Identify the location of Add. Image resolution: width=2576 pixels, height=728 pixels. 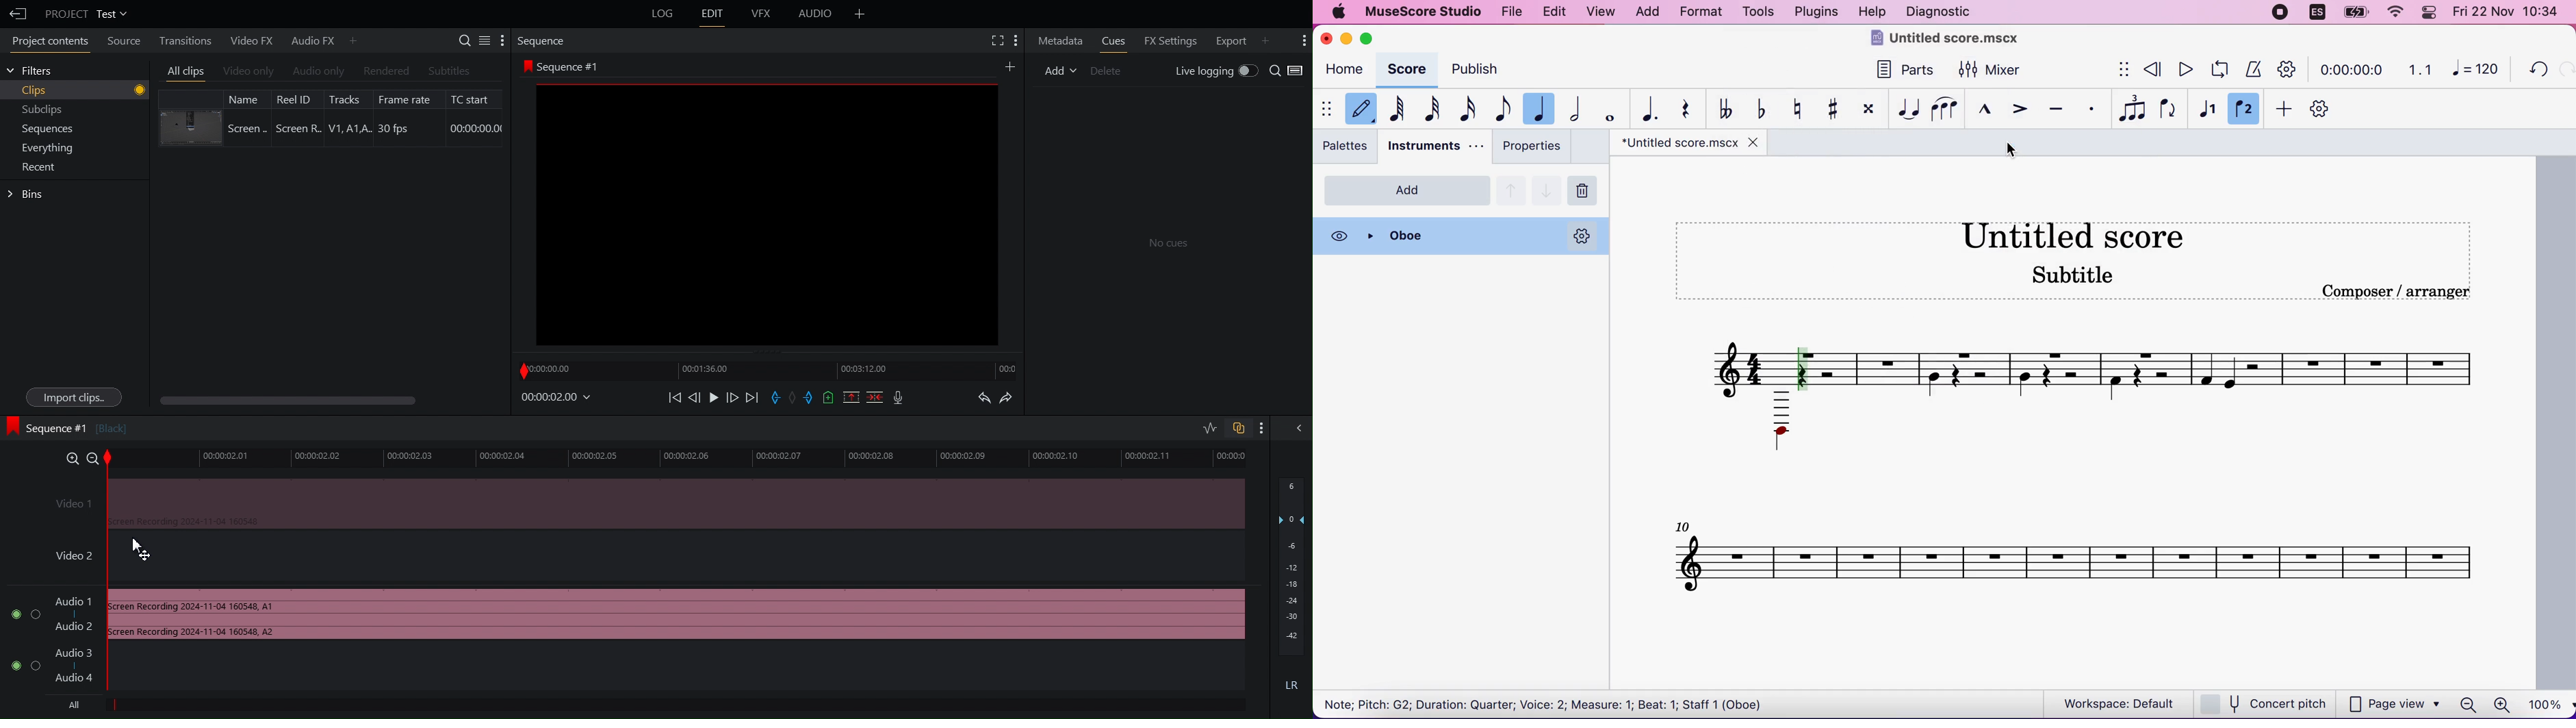
(858, 14).